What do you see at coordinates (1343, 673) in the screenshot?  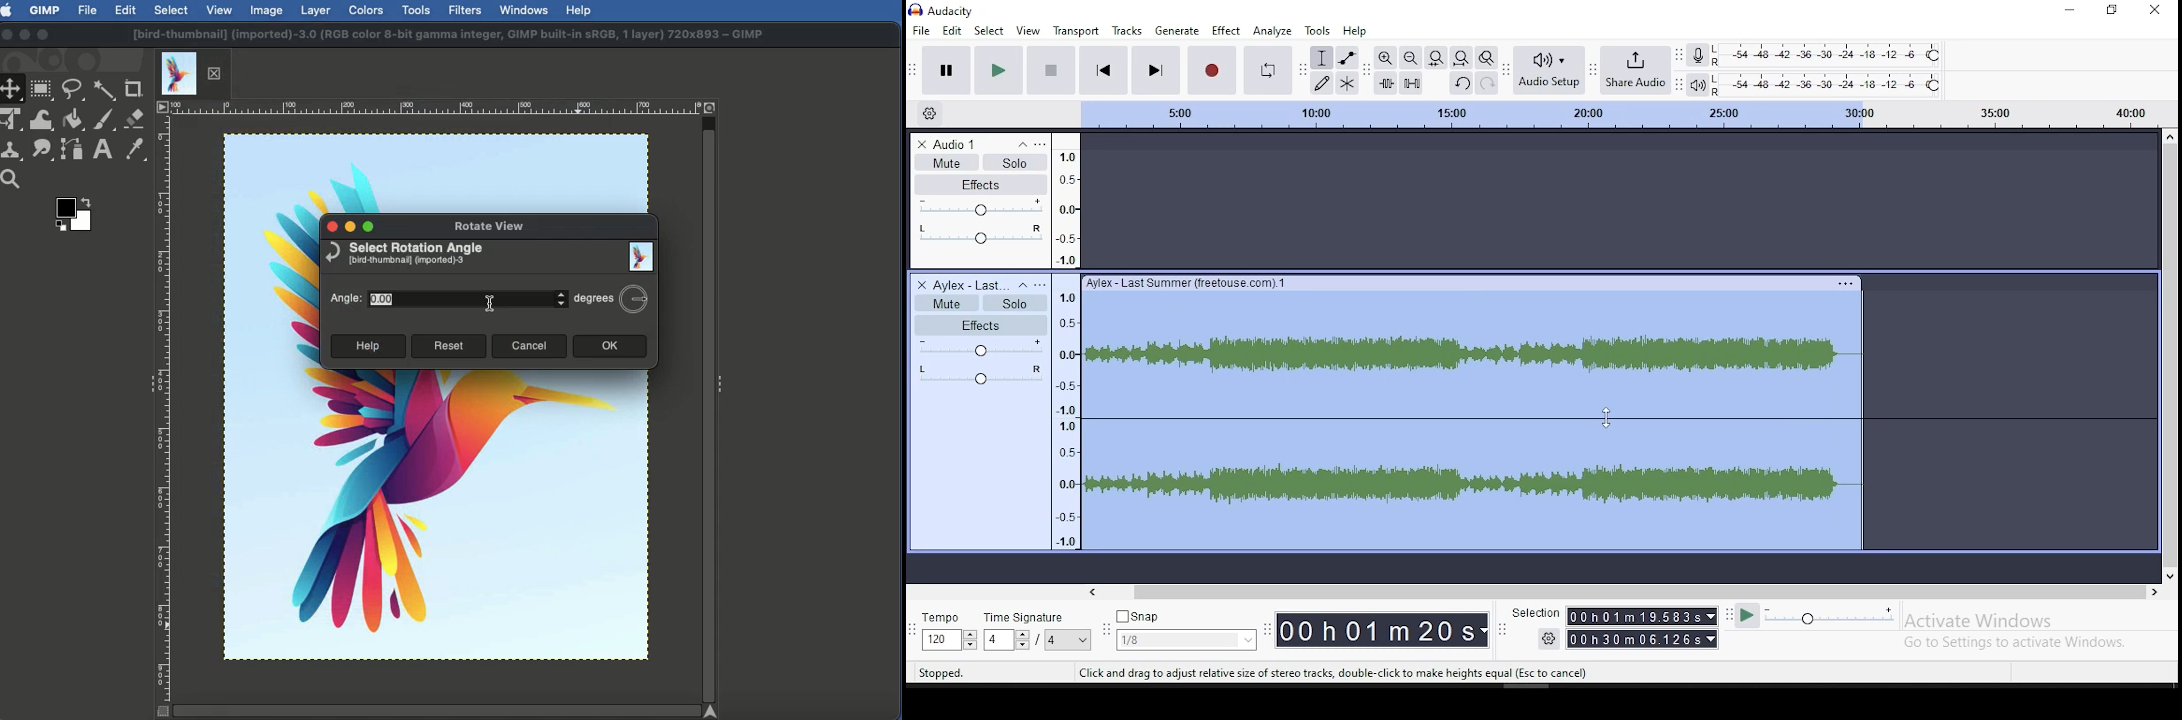 I see `Click and drag to adjust relative size of stereo tracks` at bounding box center [1343, 673].